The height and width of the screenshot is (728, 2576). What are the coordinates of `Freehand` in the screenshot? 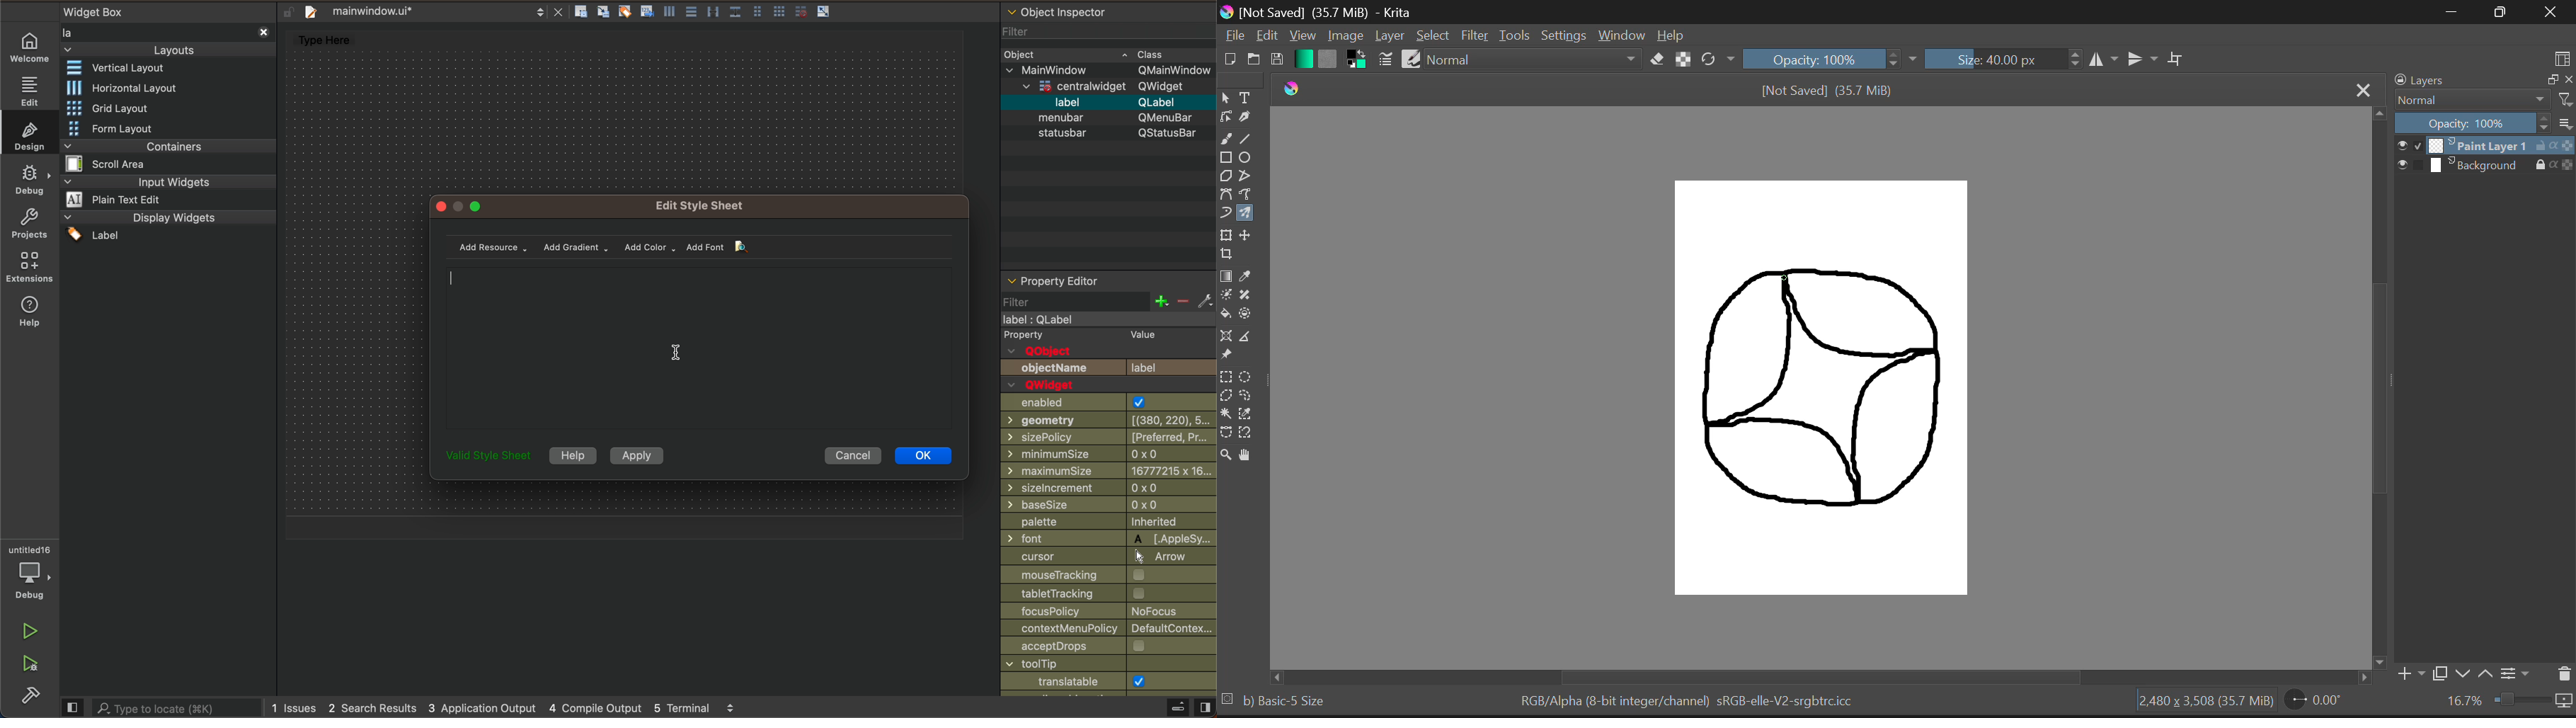 It's located at (1225, 137).